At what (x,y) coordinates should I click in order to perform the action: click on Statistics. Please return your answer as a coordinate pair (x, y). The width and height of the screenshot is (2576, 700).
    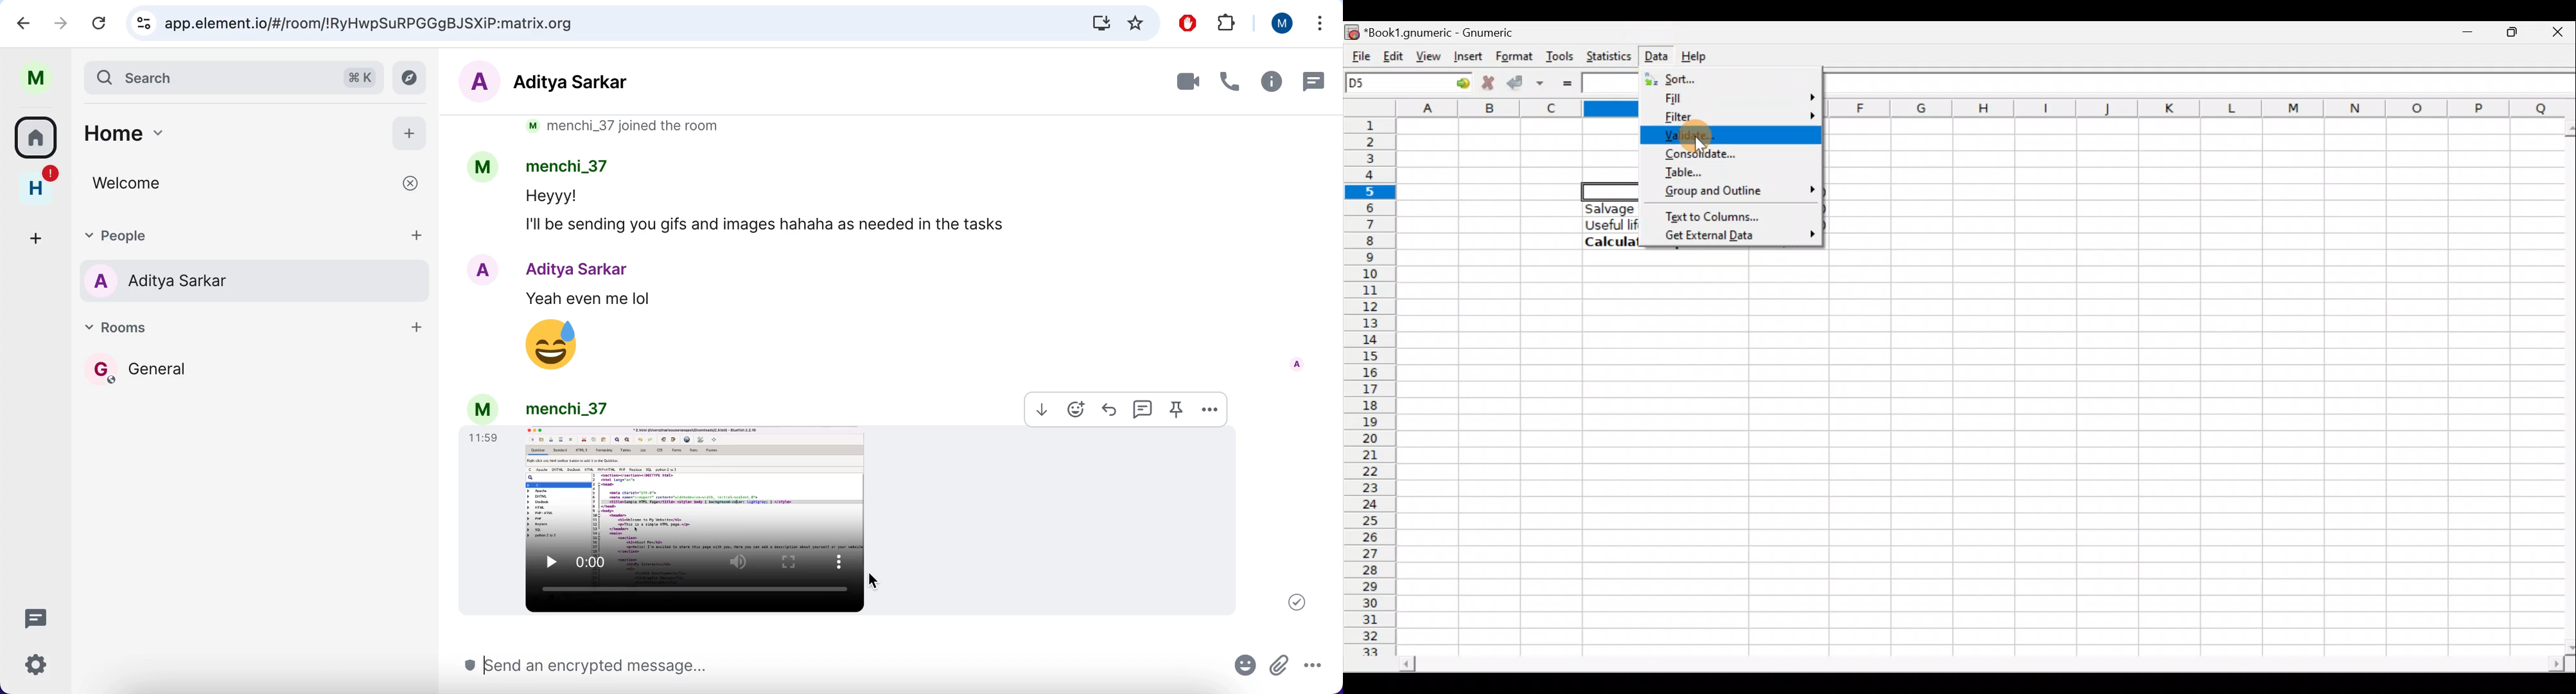
    Looking at the image, I should click on (1606, 55).